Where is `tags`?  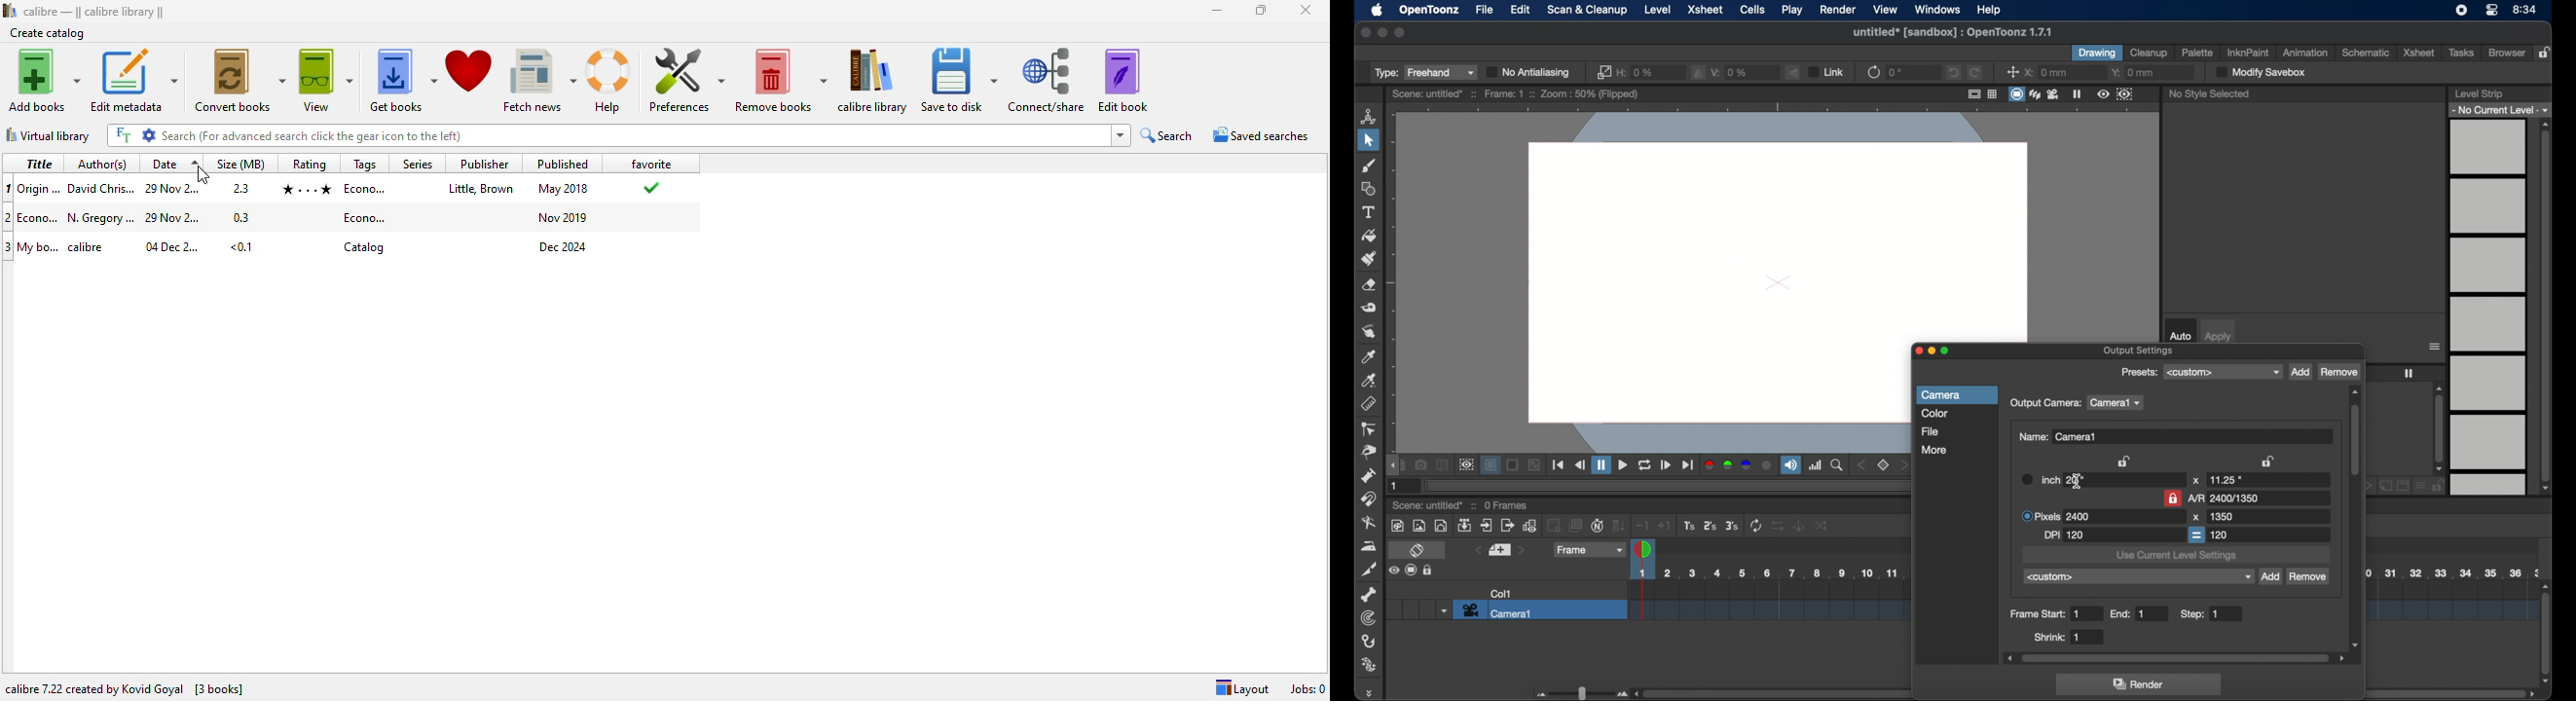 tags is located at coordinates (364, 163).